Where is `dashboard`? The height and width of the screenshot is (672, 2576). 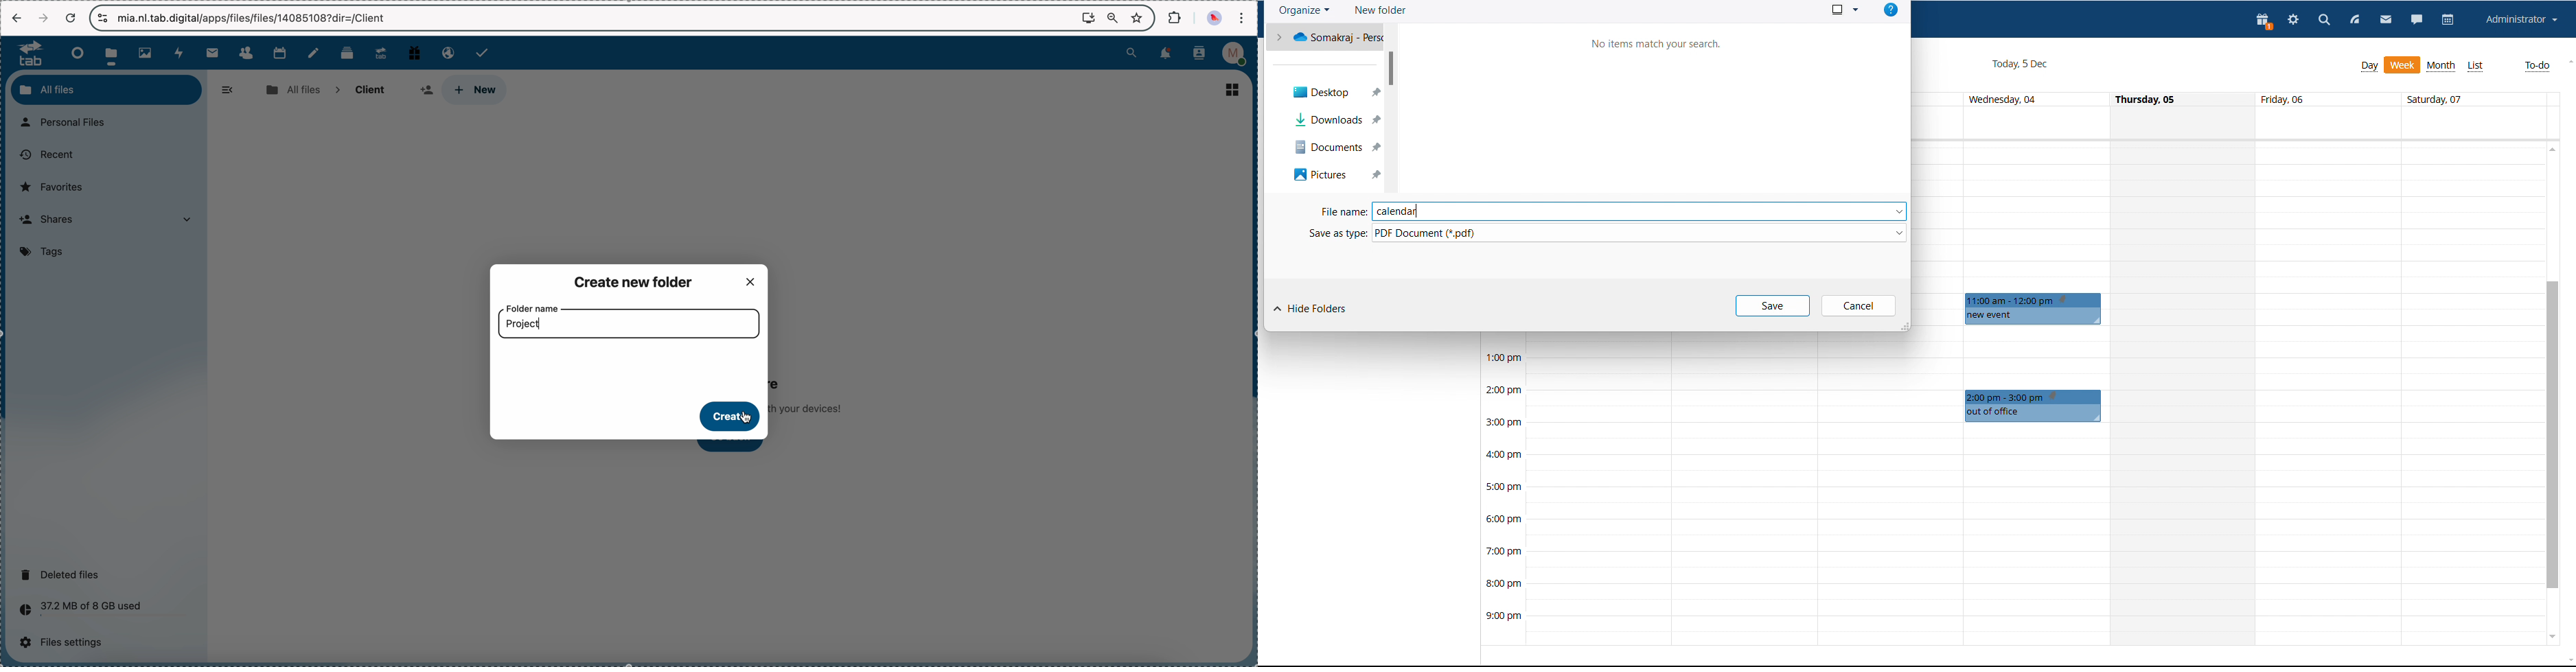
dashboard is located at coordinates (75, 53).